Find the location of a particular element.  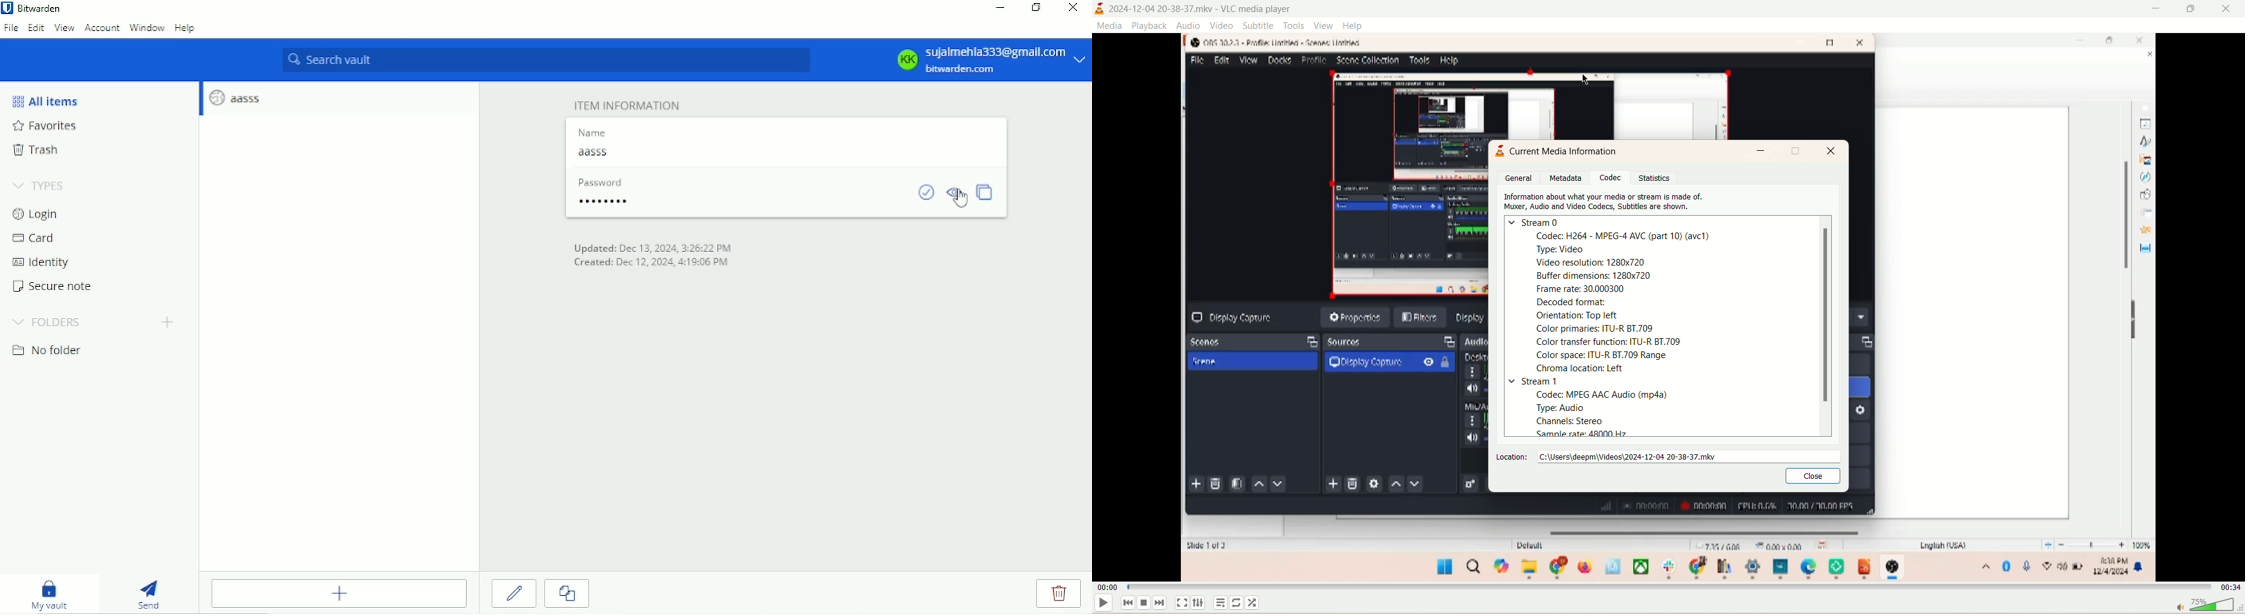

location is located at coordinates (1664, 455).